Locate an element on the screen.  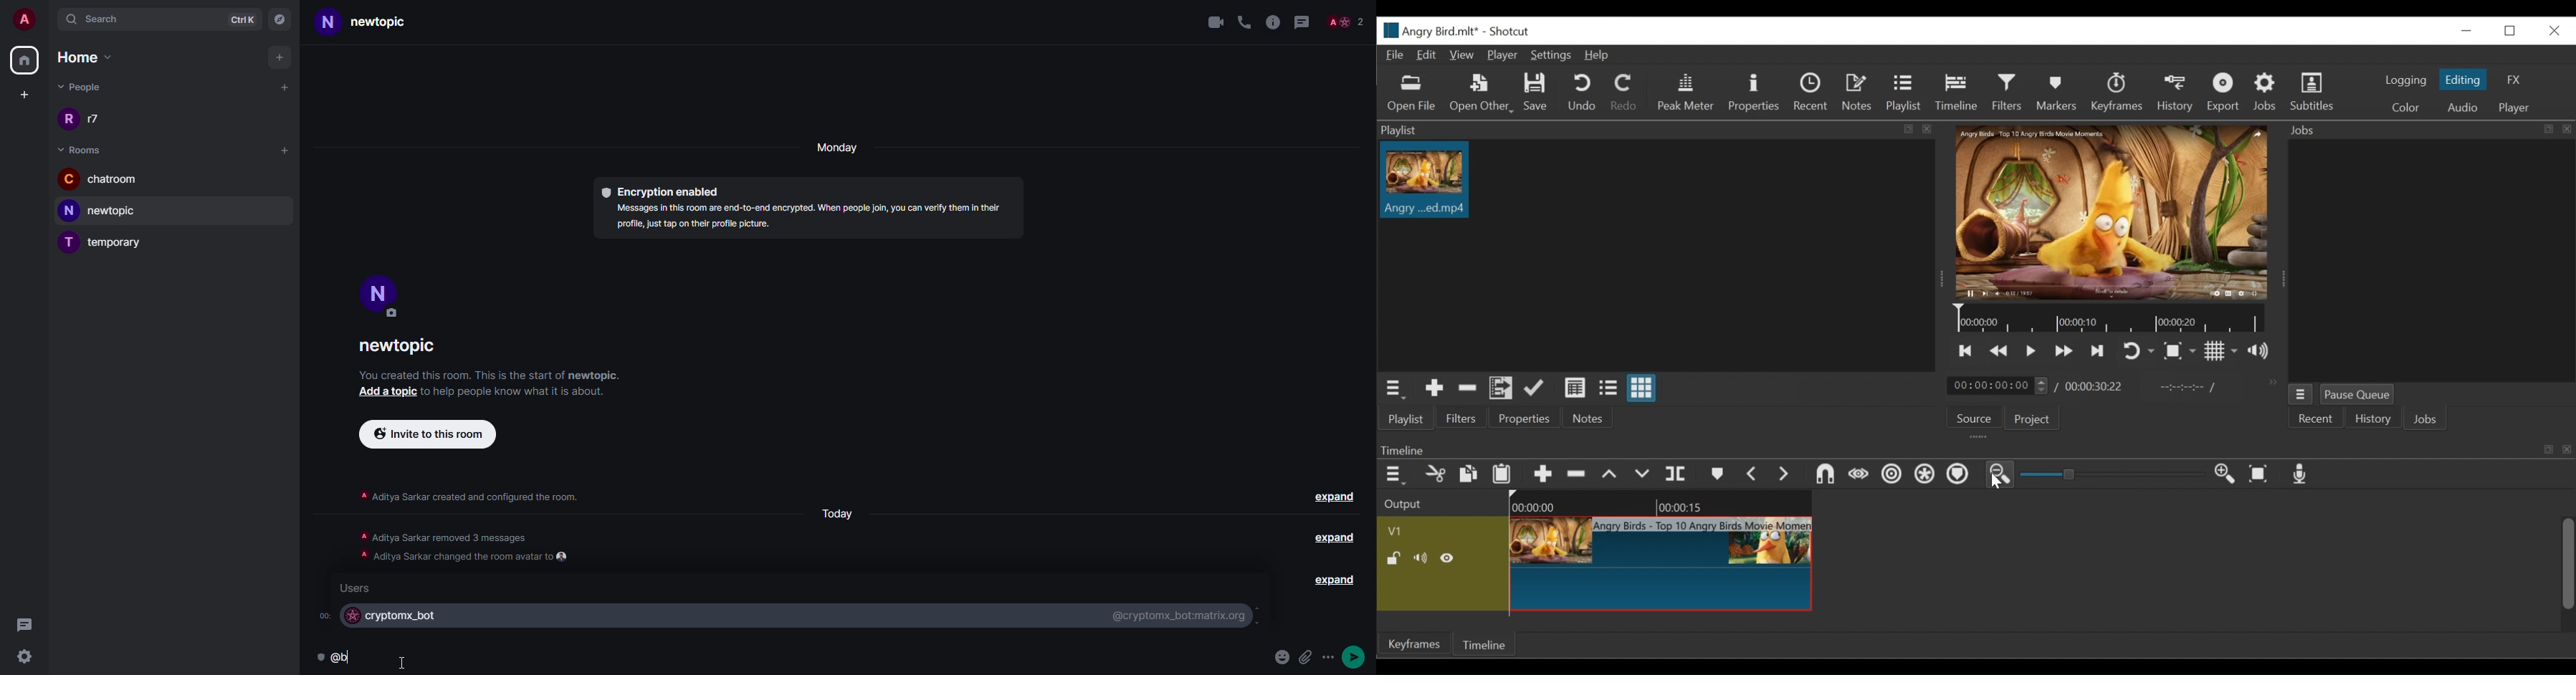
remove clip is located at coordinates (1581, 474).